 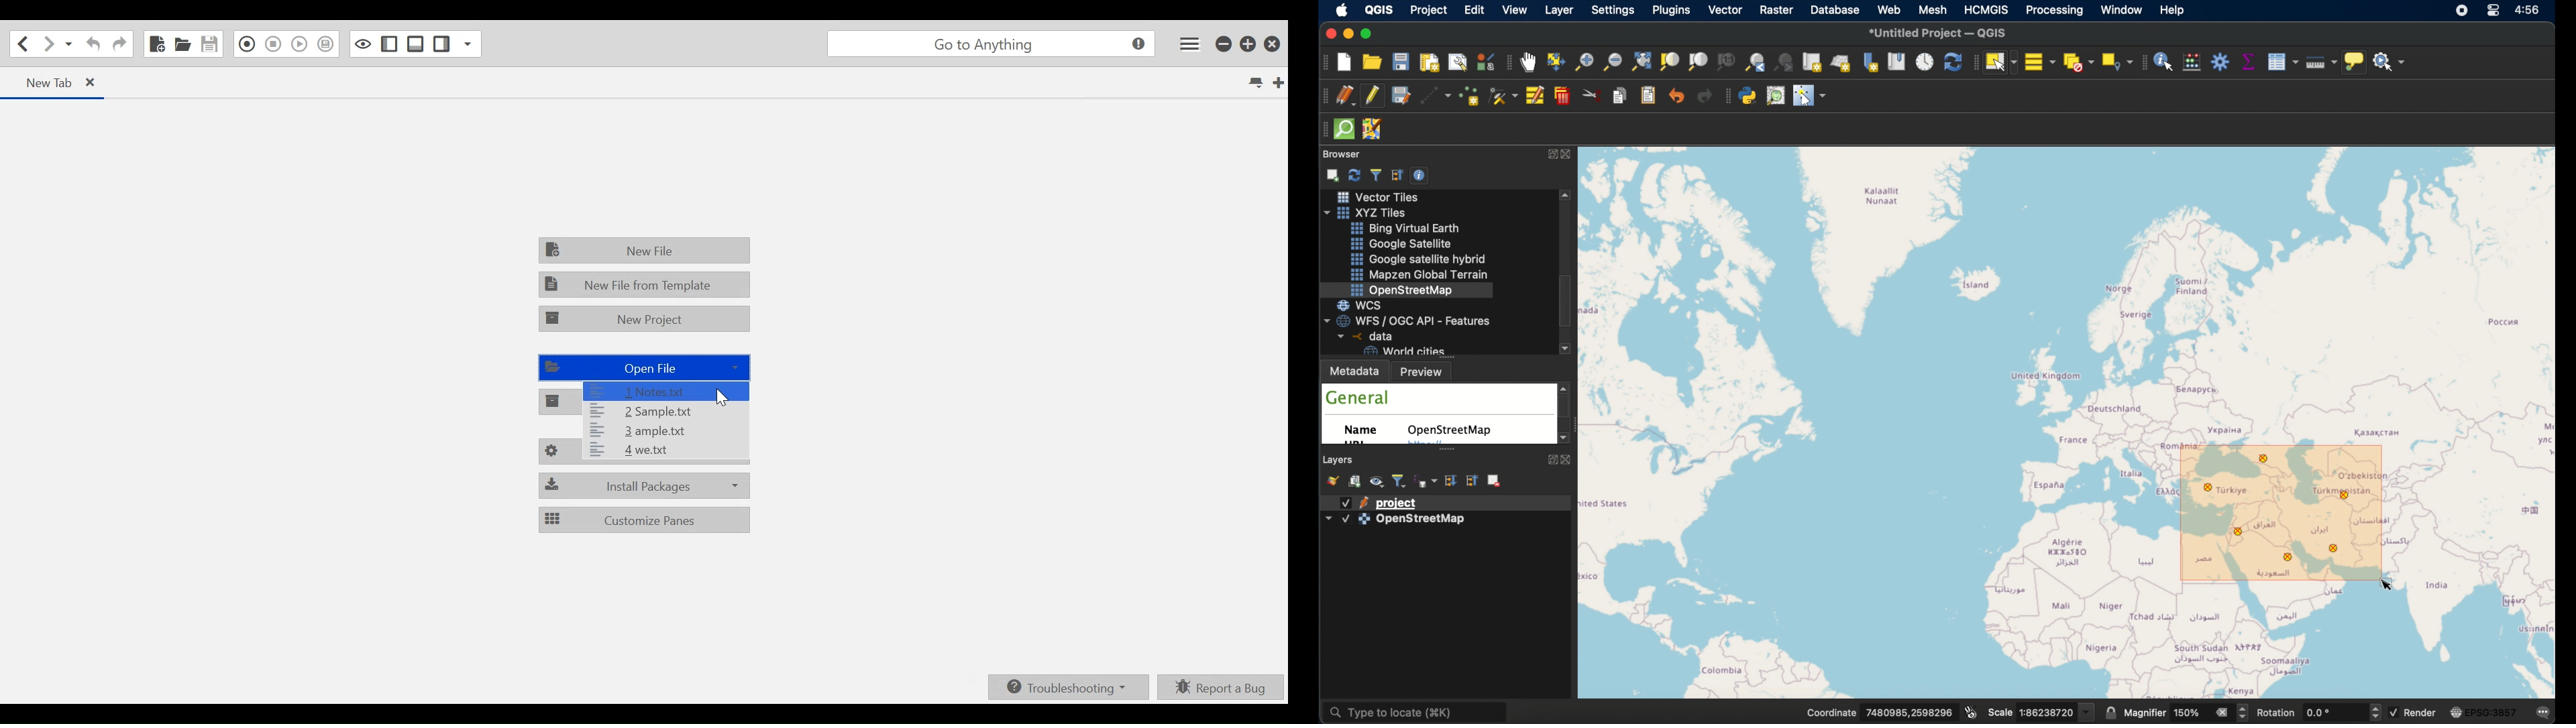 What do you see at coordinates (2390, 585) in the screenshot?
I see `cursor` at bounding box center [2390, 585].